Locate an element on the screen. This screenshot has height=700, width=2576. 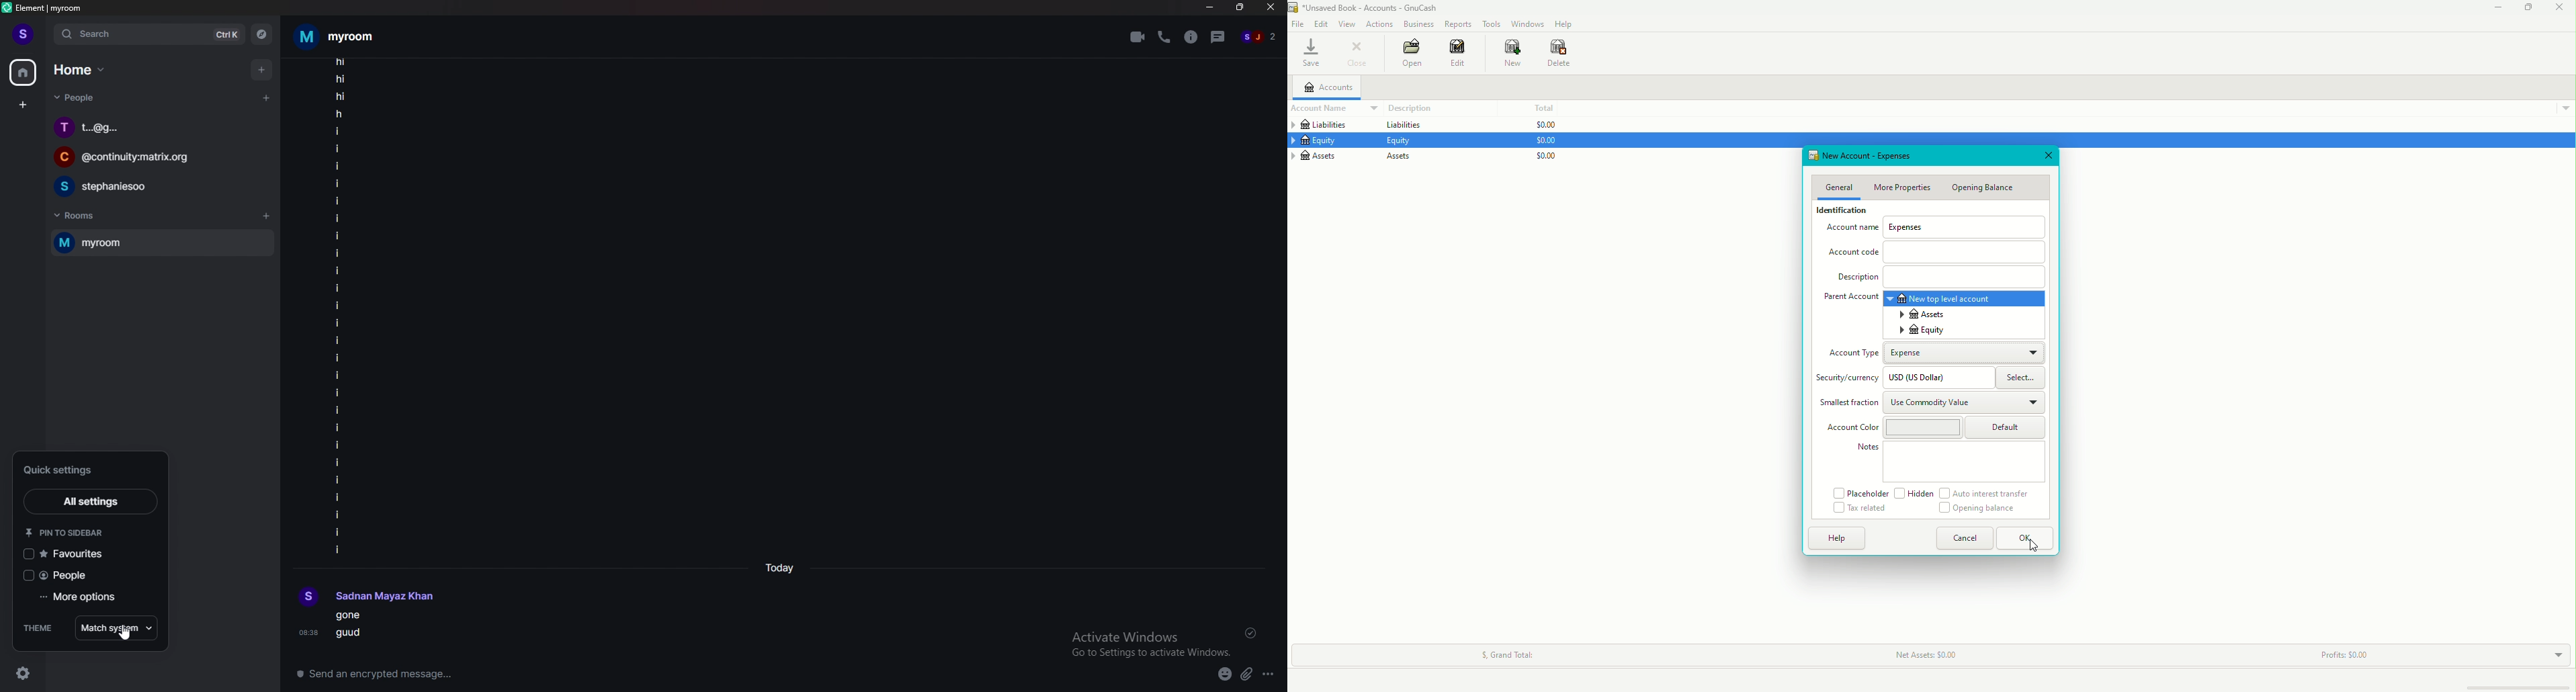
theme is located at coordinates (40, 628).